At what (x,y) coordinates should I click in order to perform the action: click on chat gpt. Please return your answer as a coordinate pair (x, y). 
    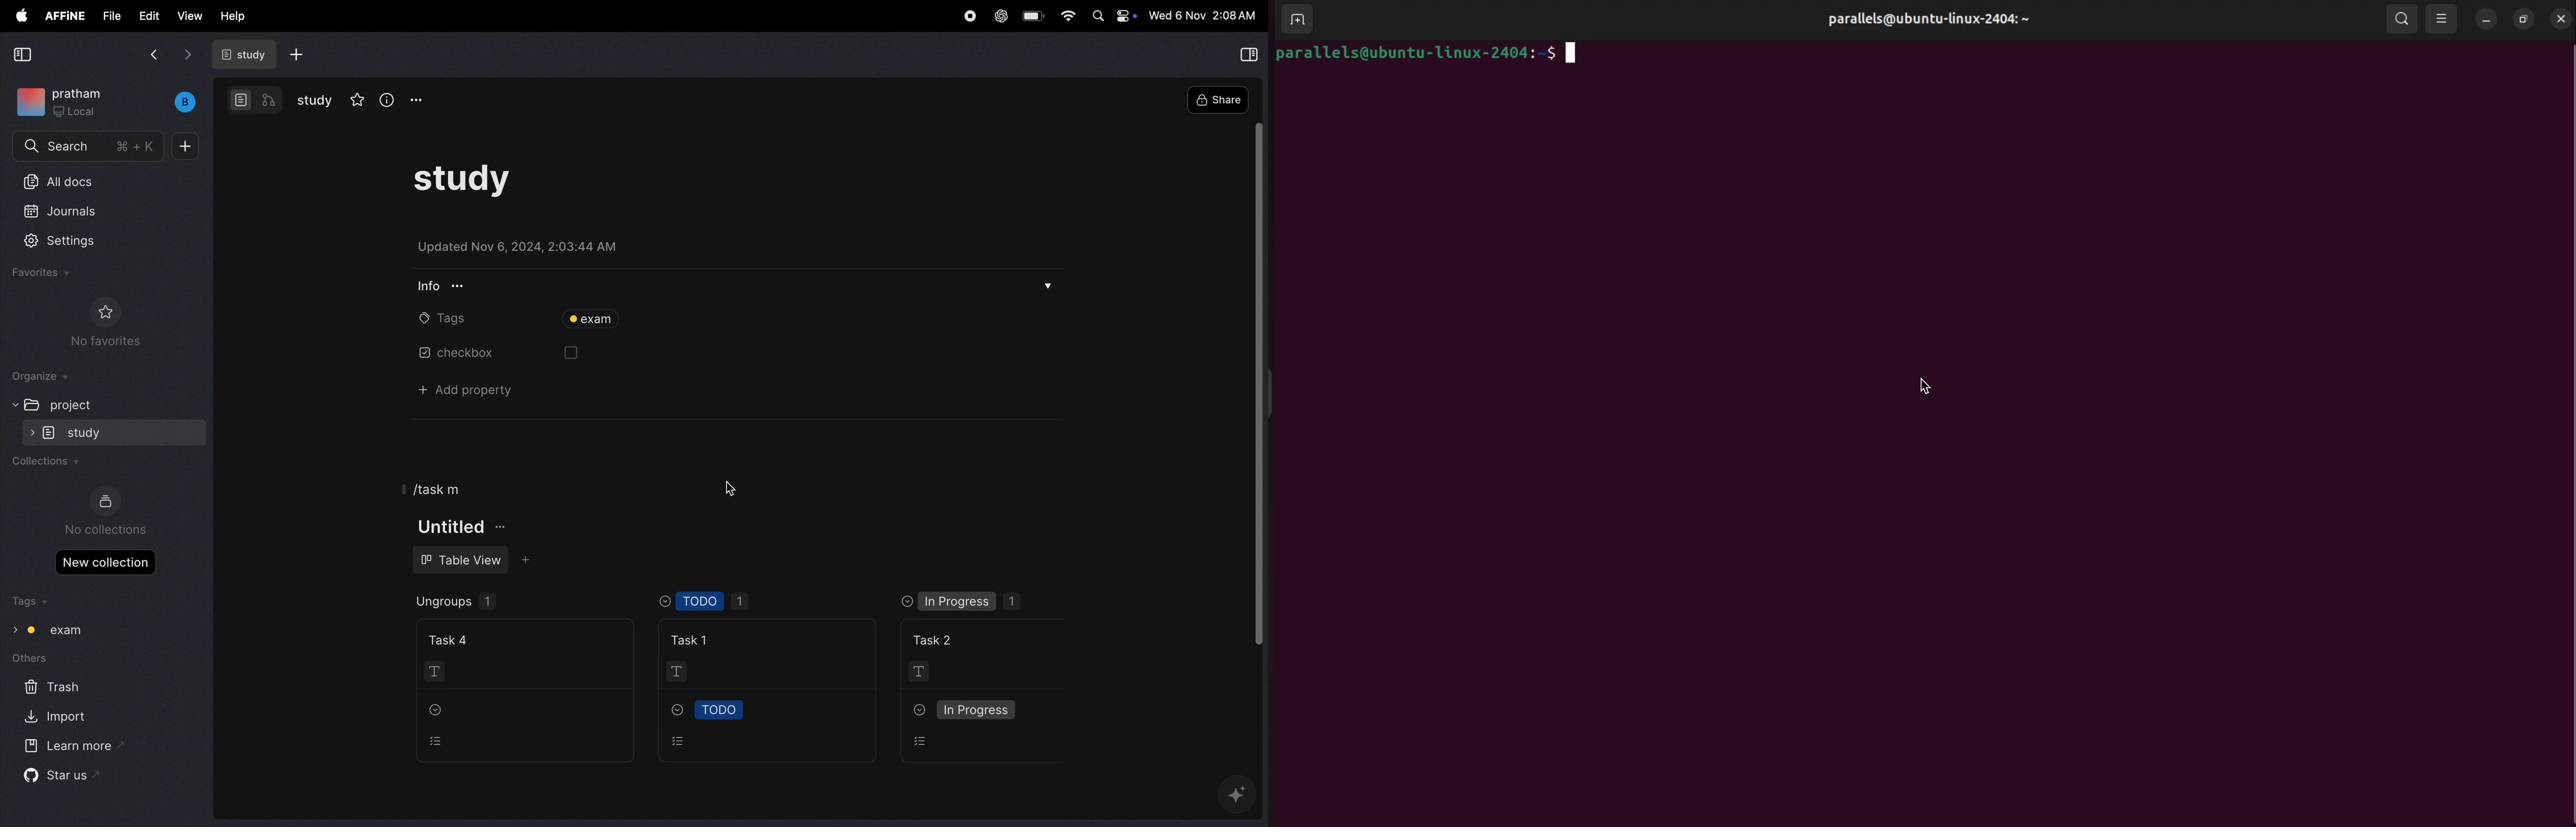
    Looking at the image, I should click on (997, 16).